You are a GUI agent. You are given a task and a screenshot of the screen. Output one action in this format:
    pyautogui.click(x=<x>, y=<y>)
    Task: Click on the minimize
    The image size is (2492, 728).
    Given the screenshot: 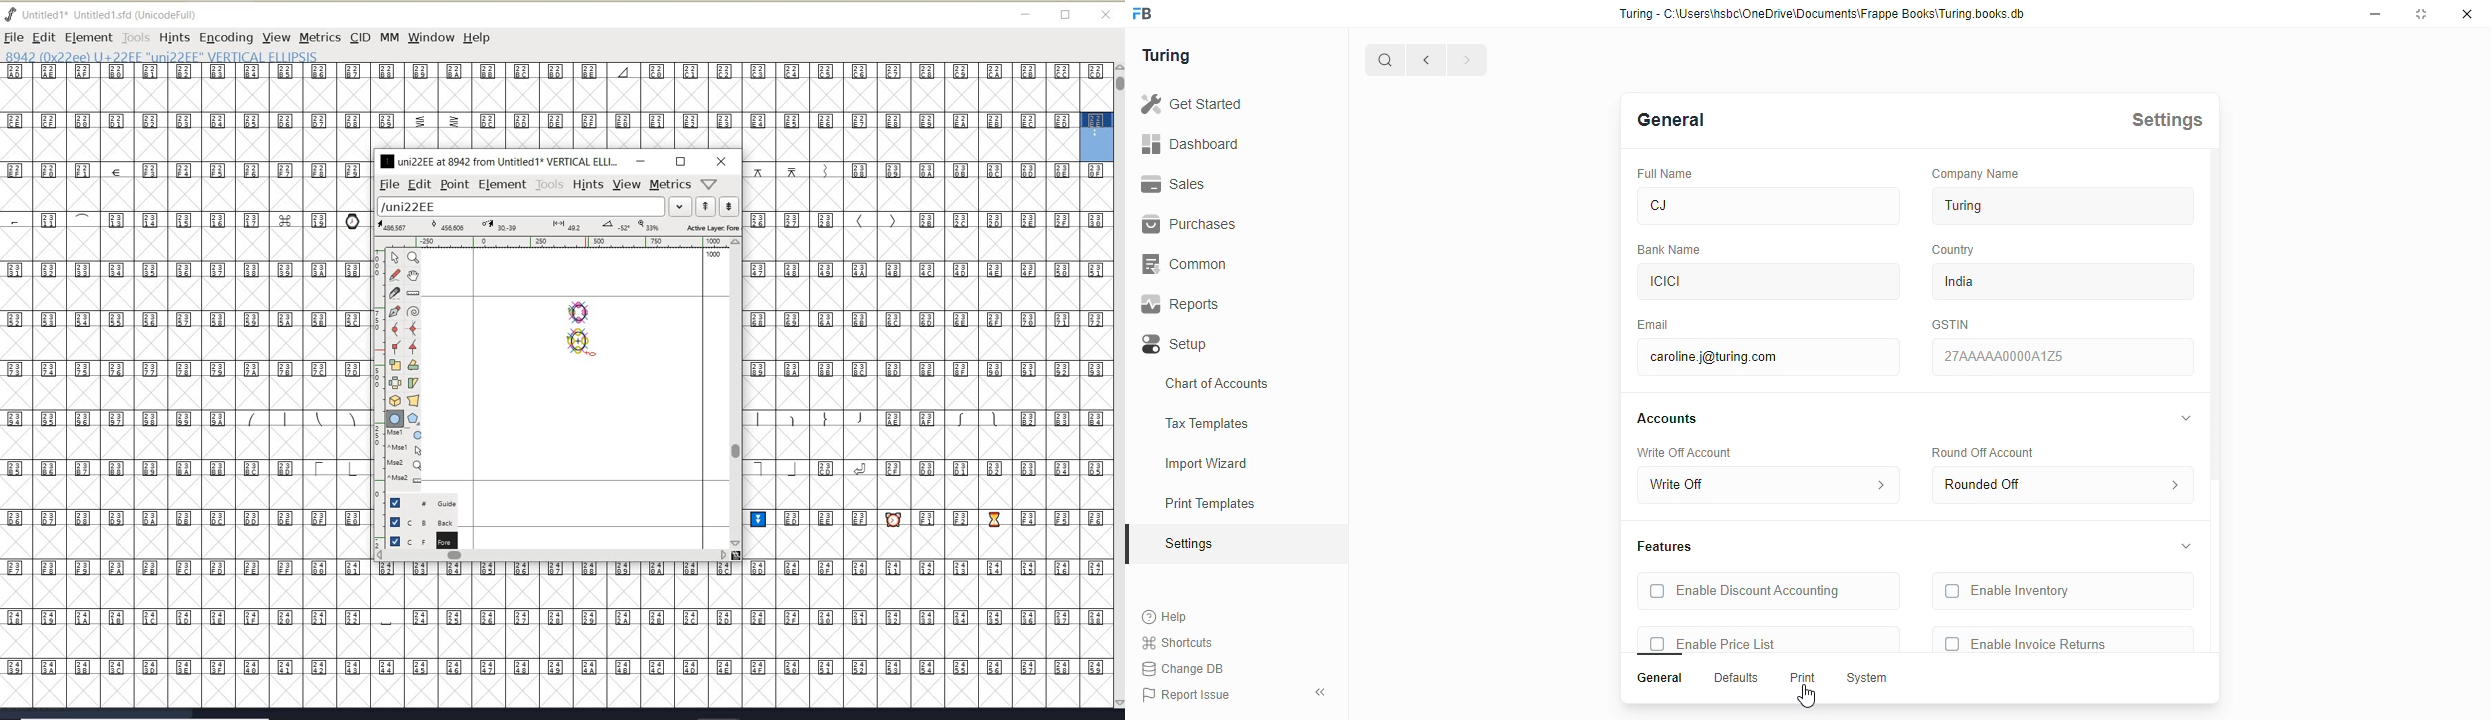 What is the action you would take?
    pyautogui.click(x=2376, y=14)
    